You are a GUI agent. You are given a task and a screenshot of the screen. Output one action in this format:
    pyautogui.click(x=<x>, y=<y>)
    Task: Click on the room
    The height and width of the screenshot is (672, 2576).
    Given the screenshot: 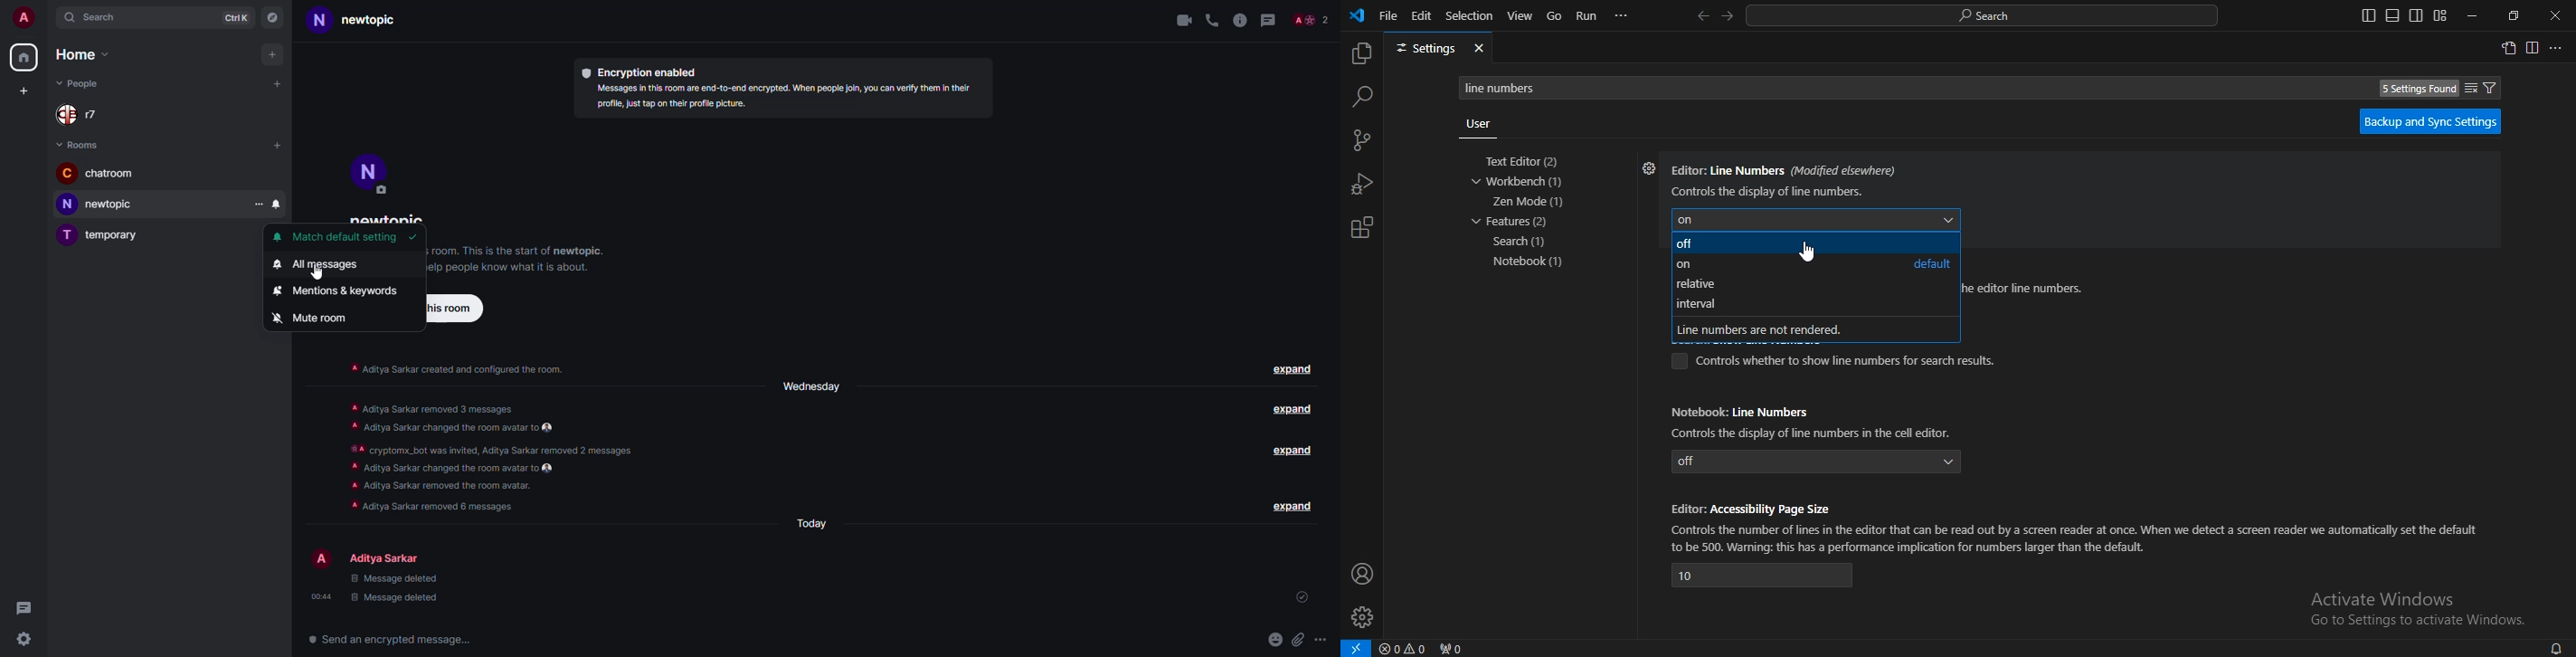 What is the action you would take?
    pyautogui.click(x=358, y=22)
    